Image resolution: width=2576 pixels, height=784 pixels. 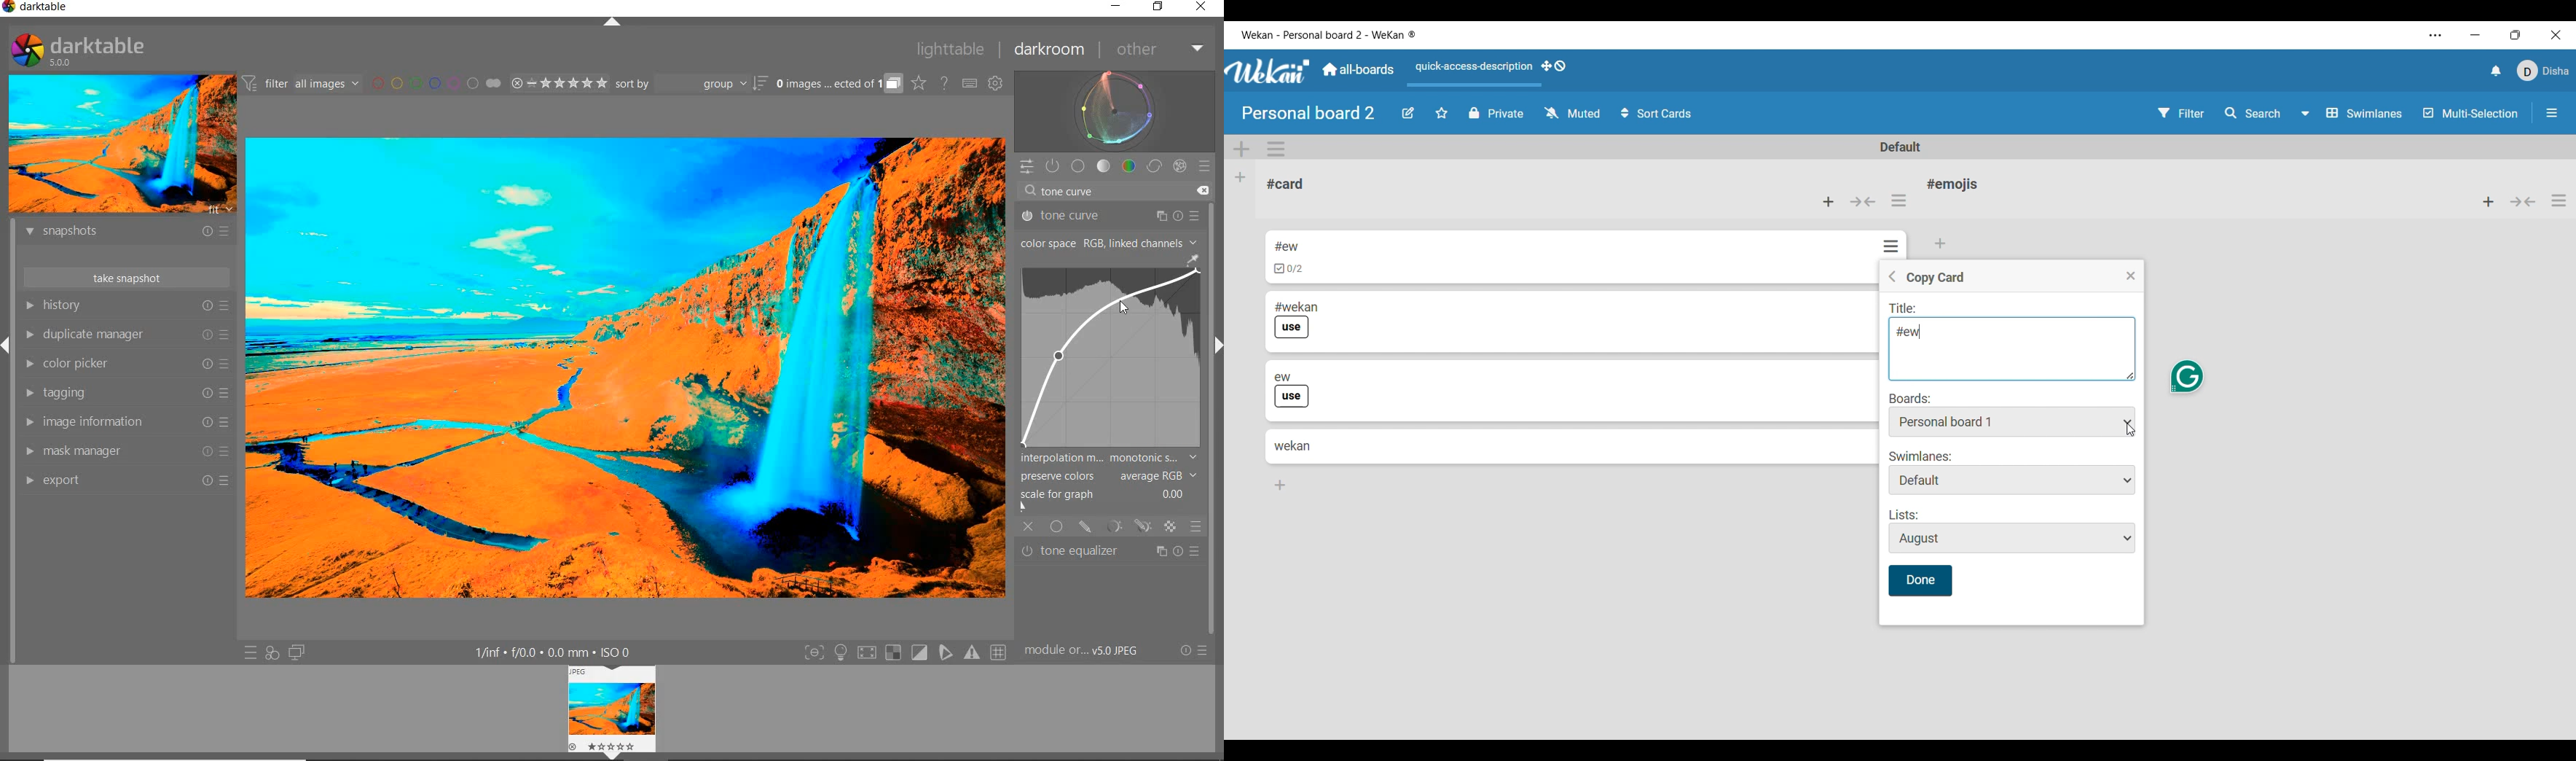 I want to click on Indicates use of label in card, so click(x=1292, y=328).